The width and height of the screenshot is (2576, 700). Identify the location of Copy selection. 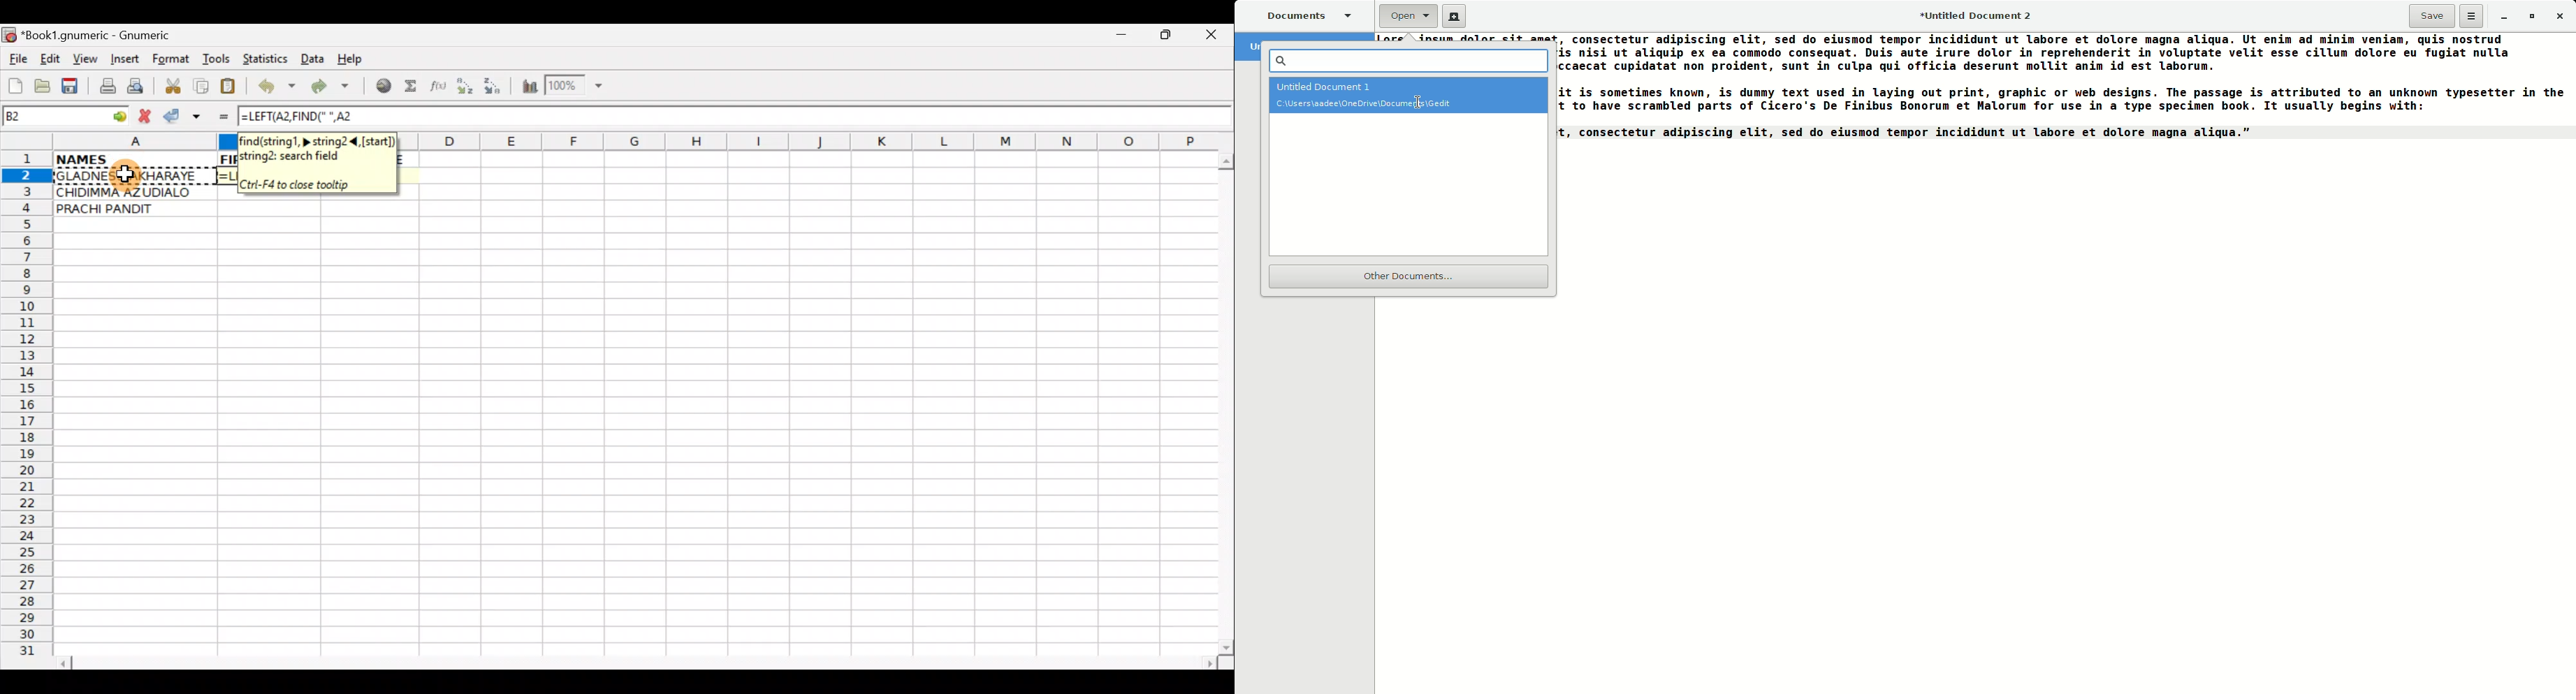
(202, 85).